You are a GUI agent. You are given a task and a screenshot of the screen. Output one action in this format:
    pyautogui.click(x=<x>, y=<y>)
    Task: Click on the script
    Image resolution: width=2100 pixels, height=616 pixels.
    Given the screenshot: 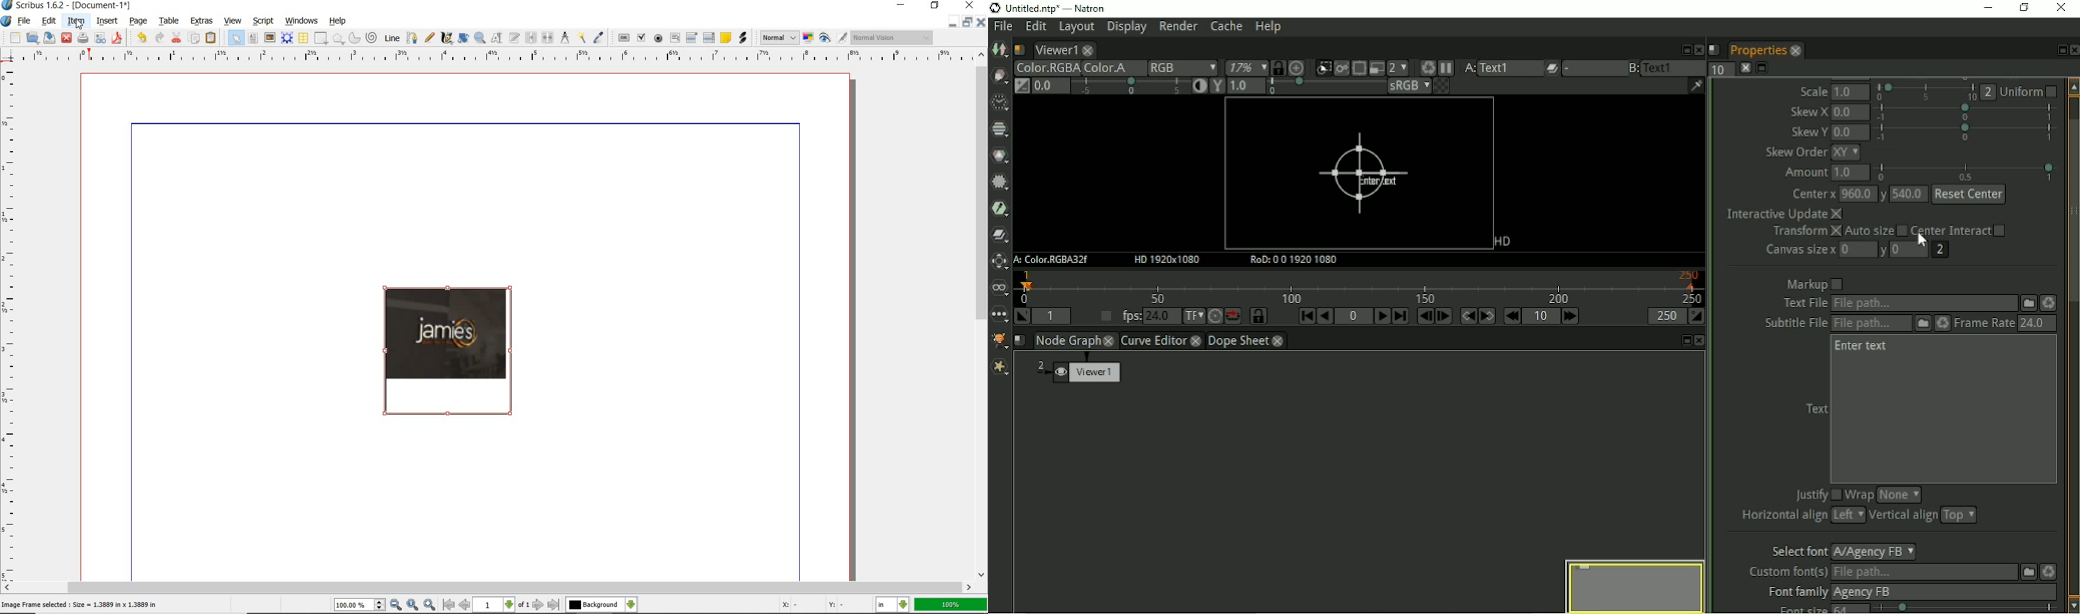 What is the action you would take?
    pyautogui.click(x=264, y=21)
    